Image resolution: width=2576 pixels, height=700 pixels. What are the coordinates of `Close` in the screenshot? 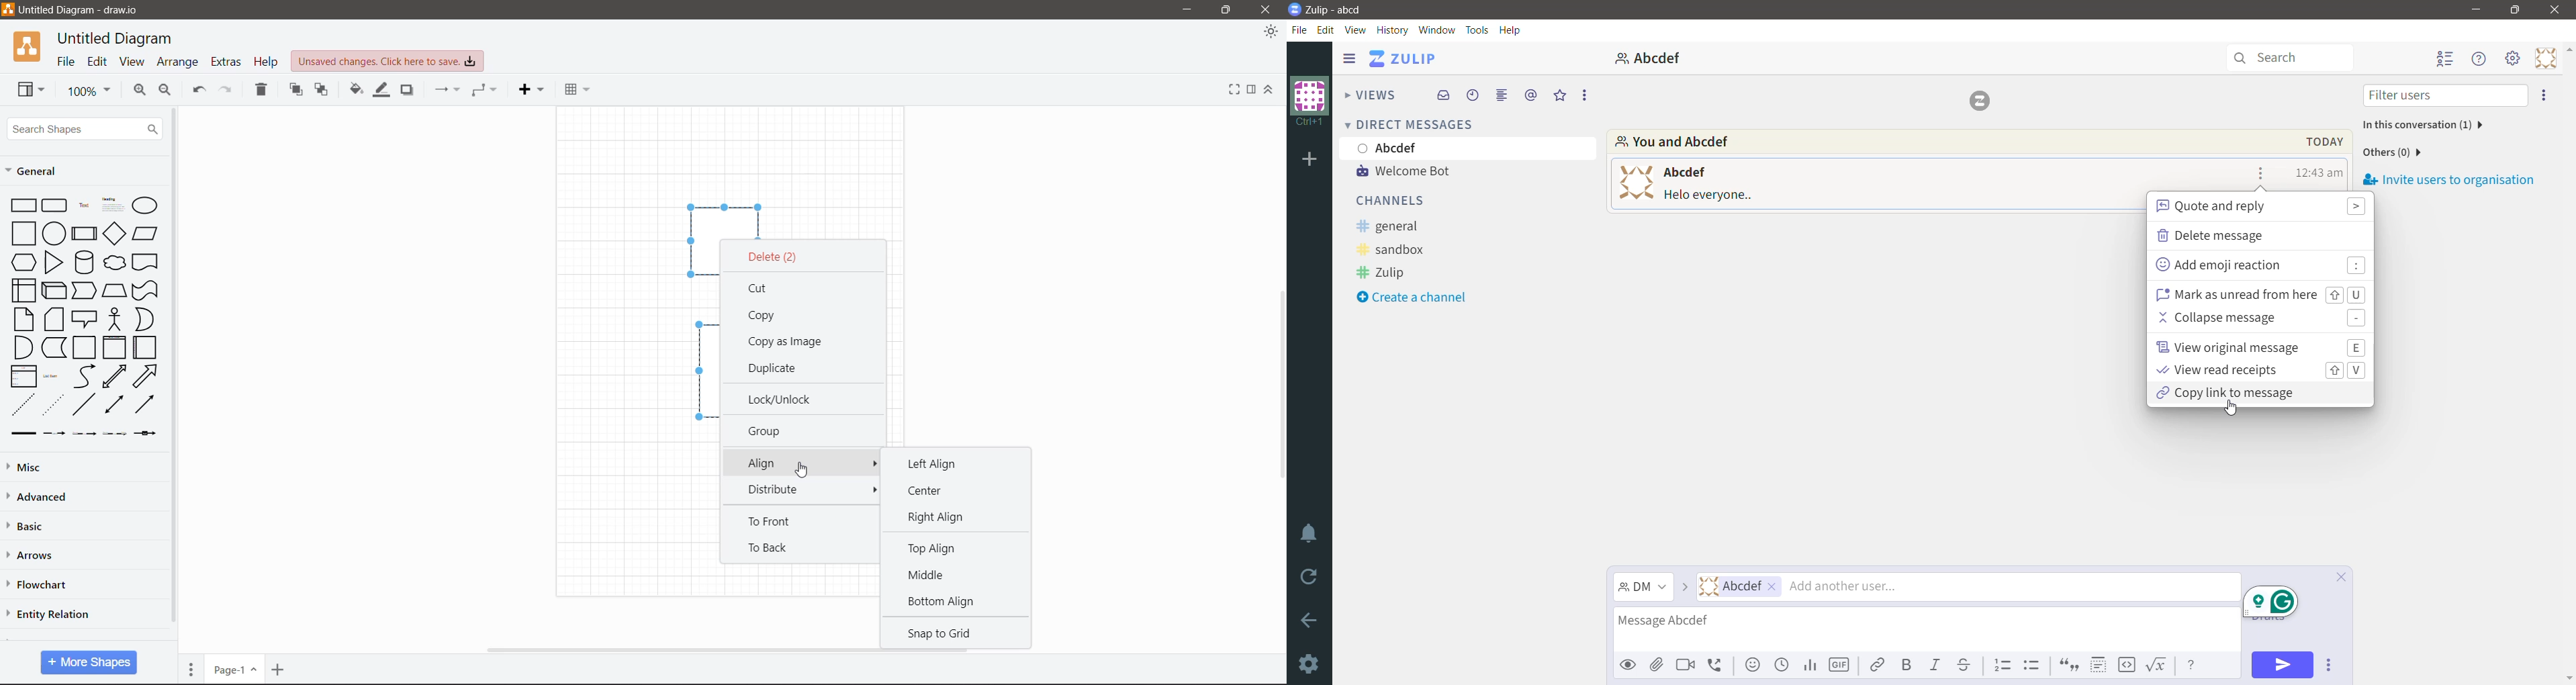 It's located at (1268, 10).